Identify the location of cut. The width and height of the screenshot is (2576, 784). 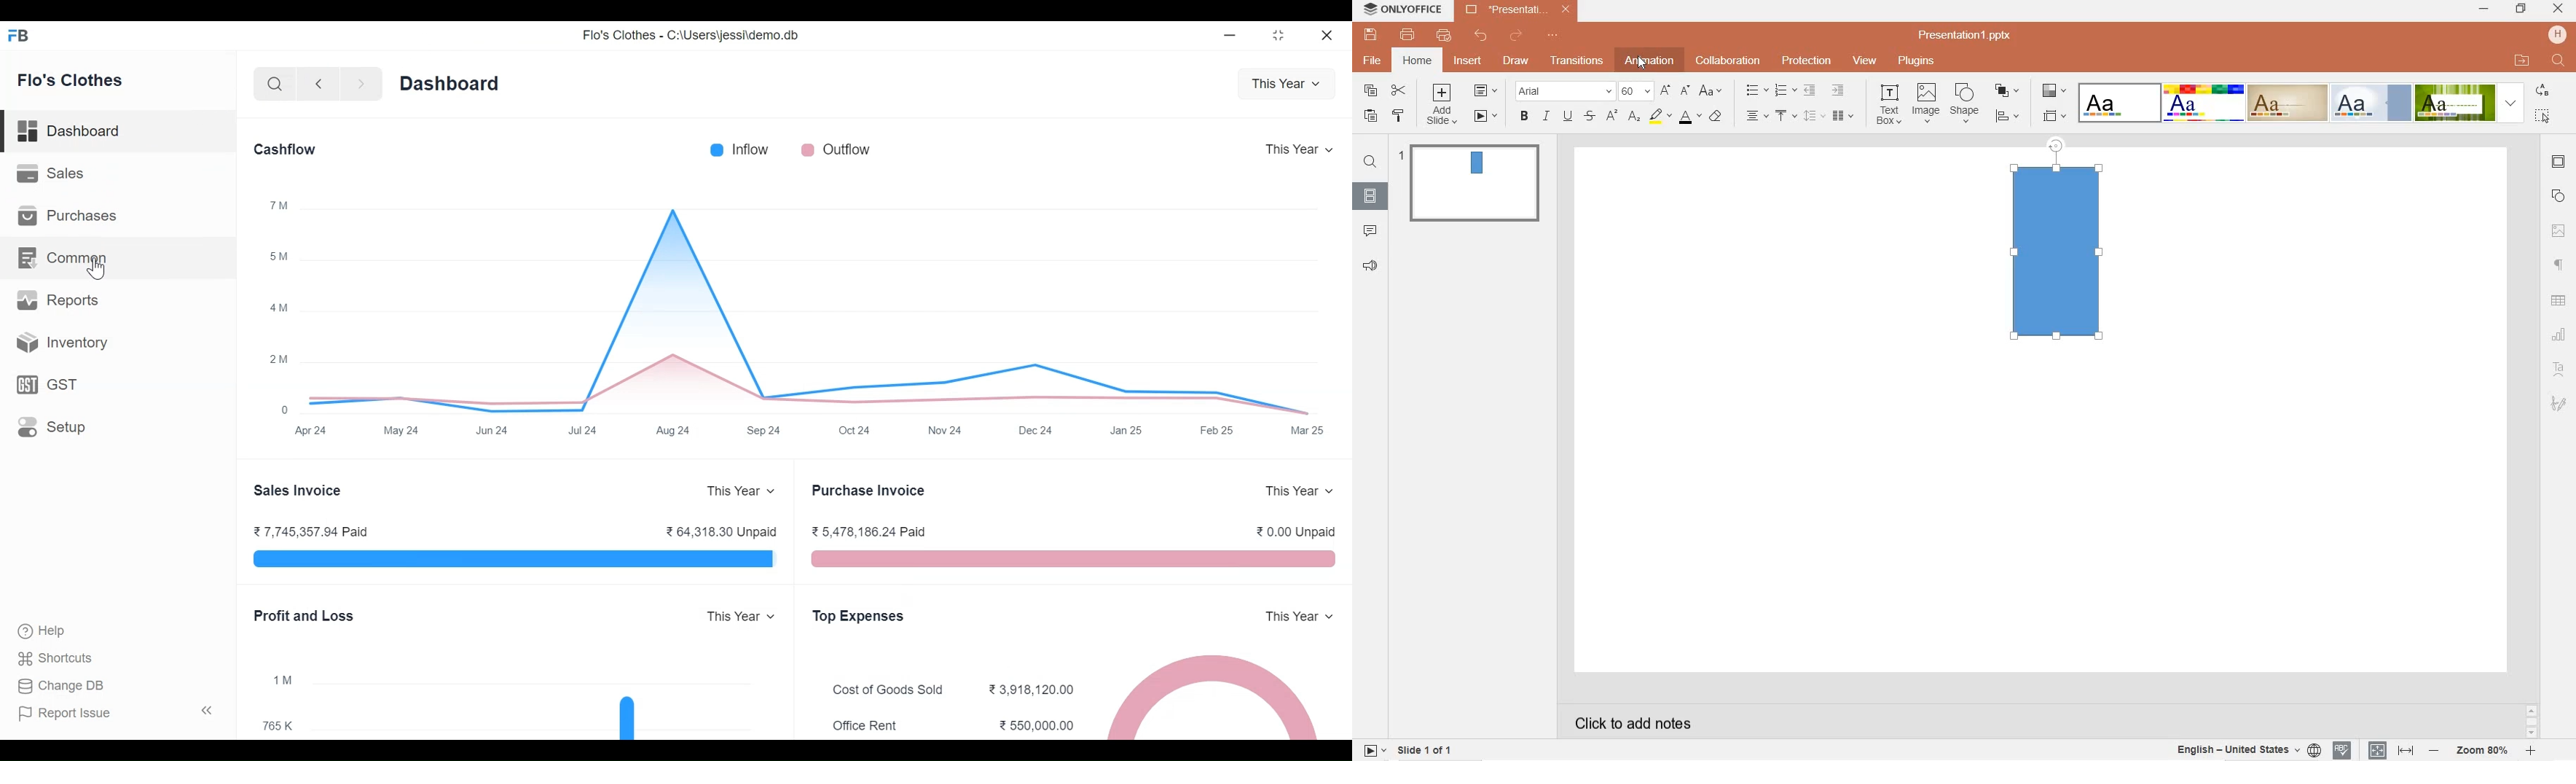
(1399, 91).